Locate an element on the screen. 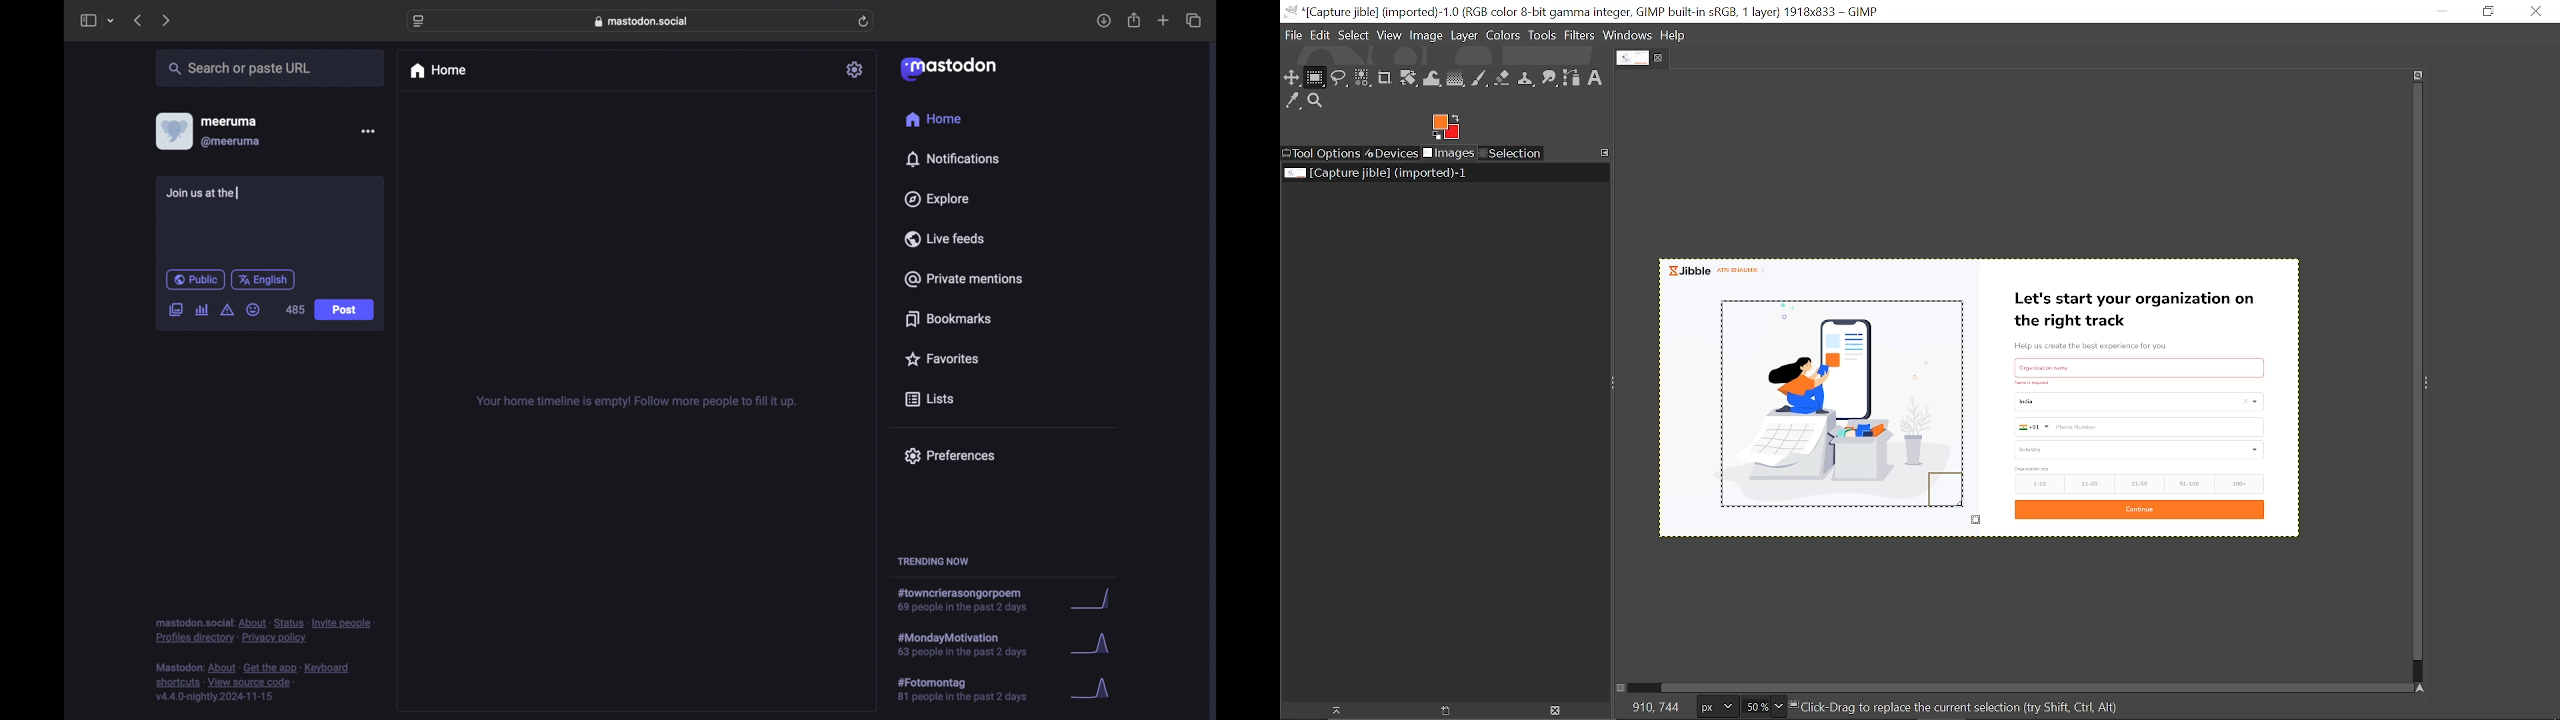  industry is located at coordinates (2141, 450).